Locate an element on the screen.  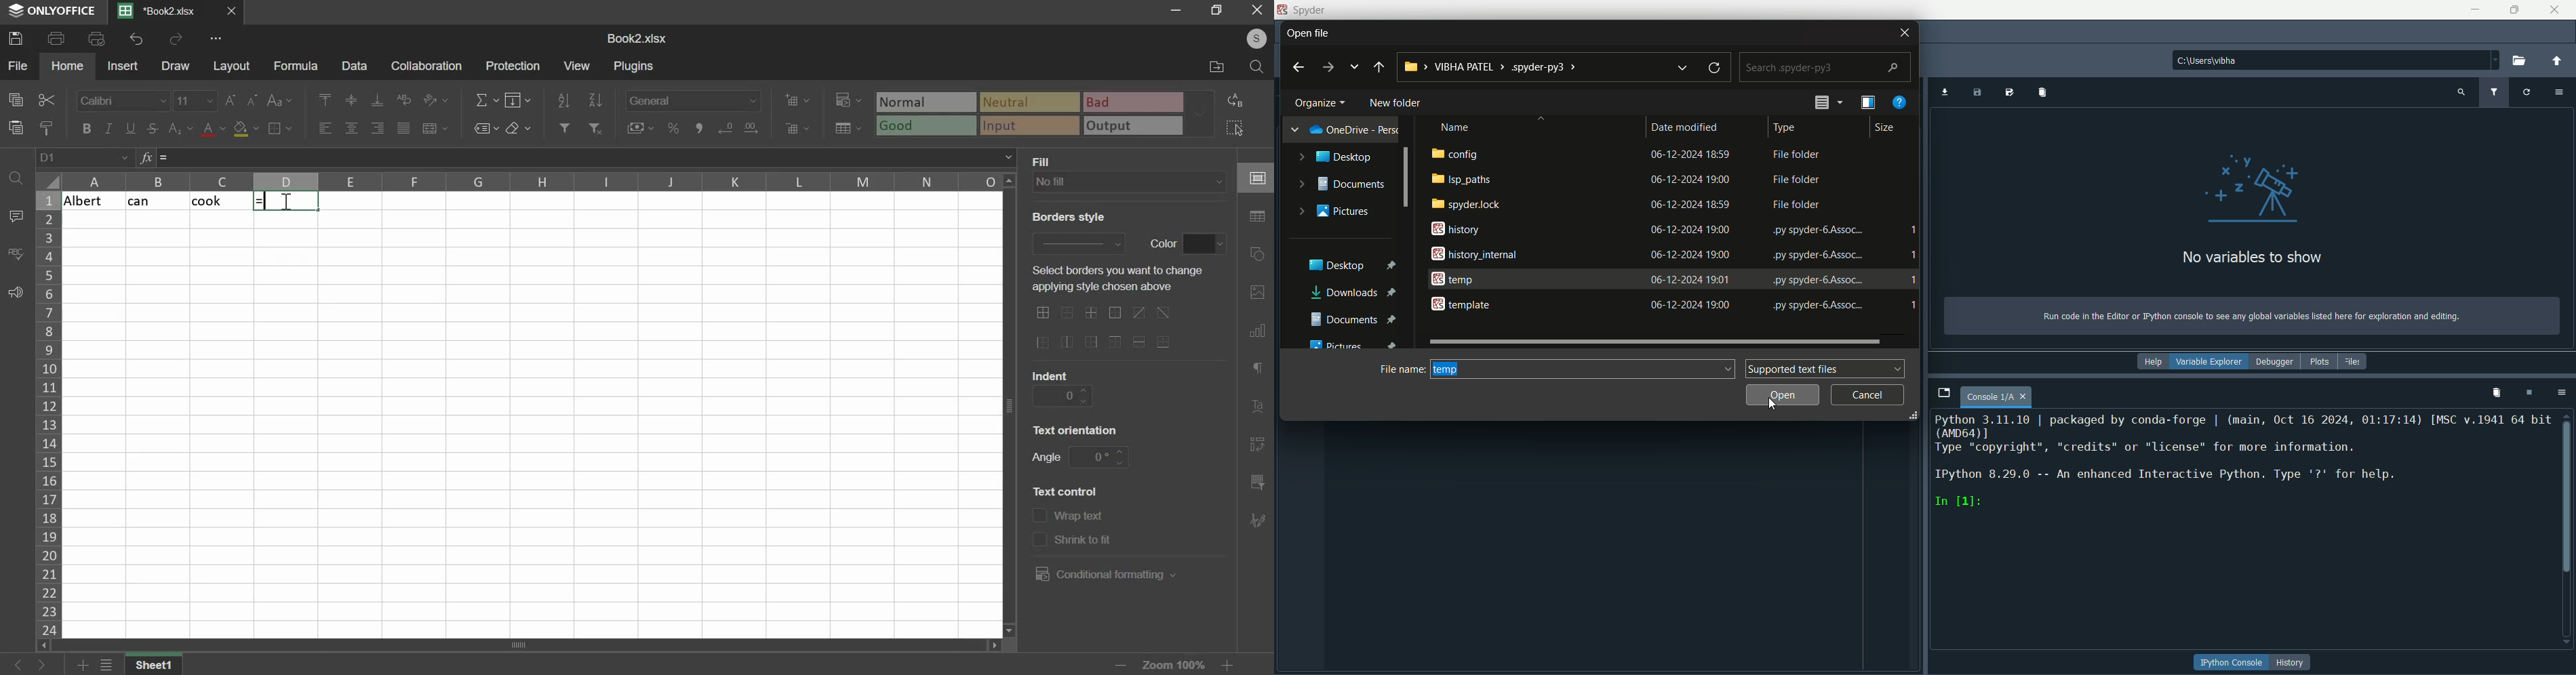
documents is located at coordinates (1341, 184).